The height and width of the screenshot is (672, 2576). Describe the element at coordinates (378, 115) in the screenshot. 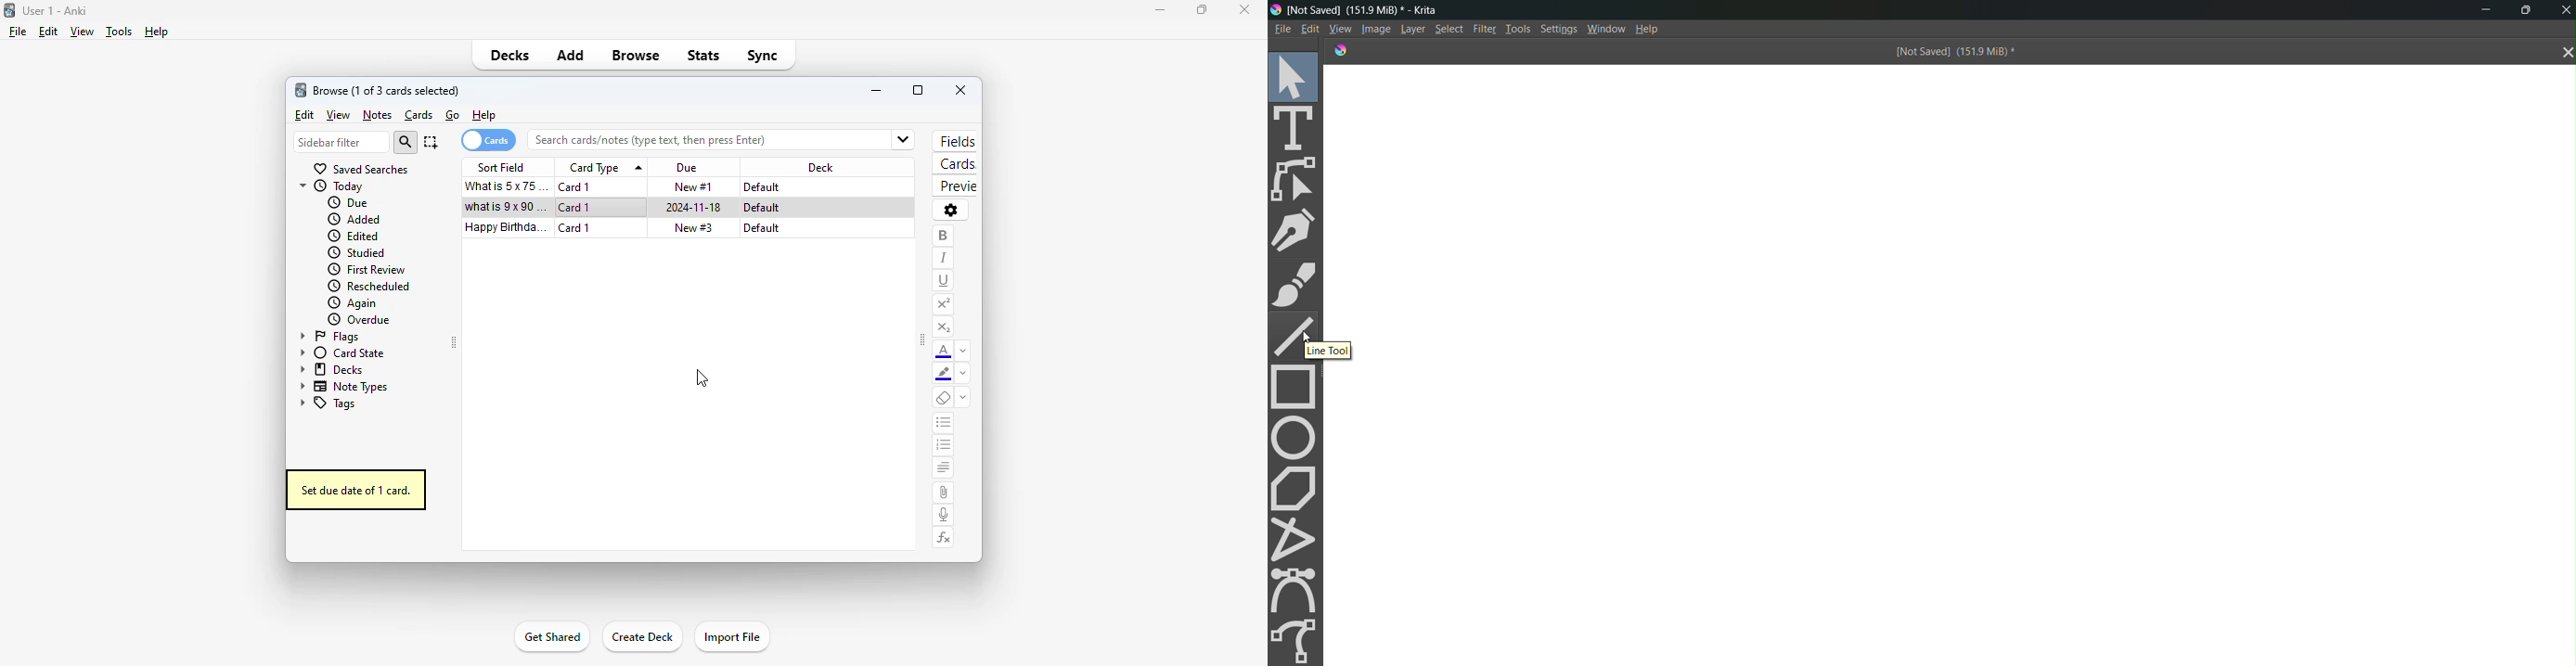

I see `notes` at that location.